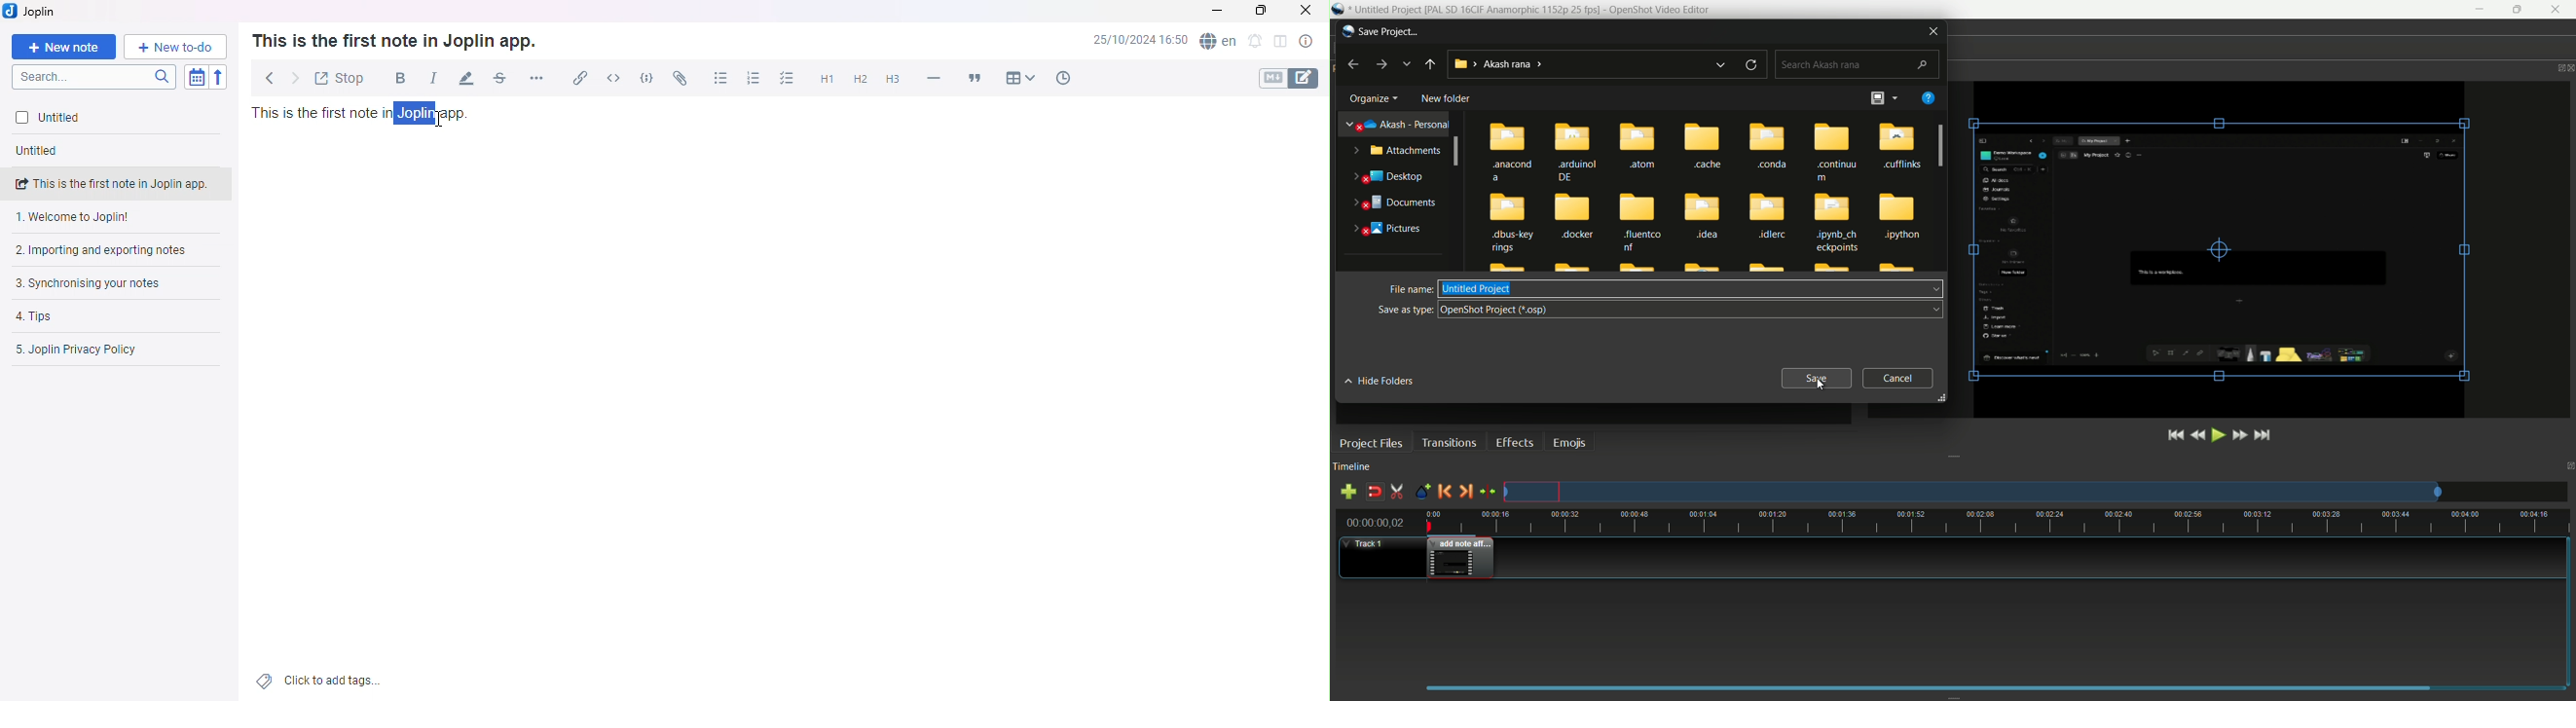 The height and width of the screenshot is (728, 2576). Describe the element at coordinates (106, 350) in the screenshot. I see `Joplin privacy policy` at that location.